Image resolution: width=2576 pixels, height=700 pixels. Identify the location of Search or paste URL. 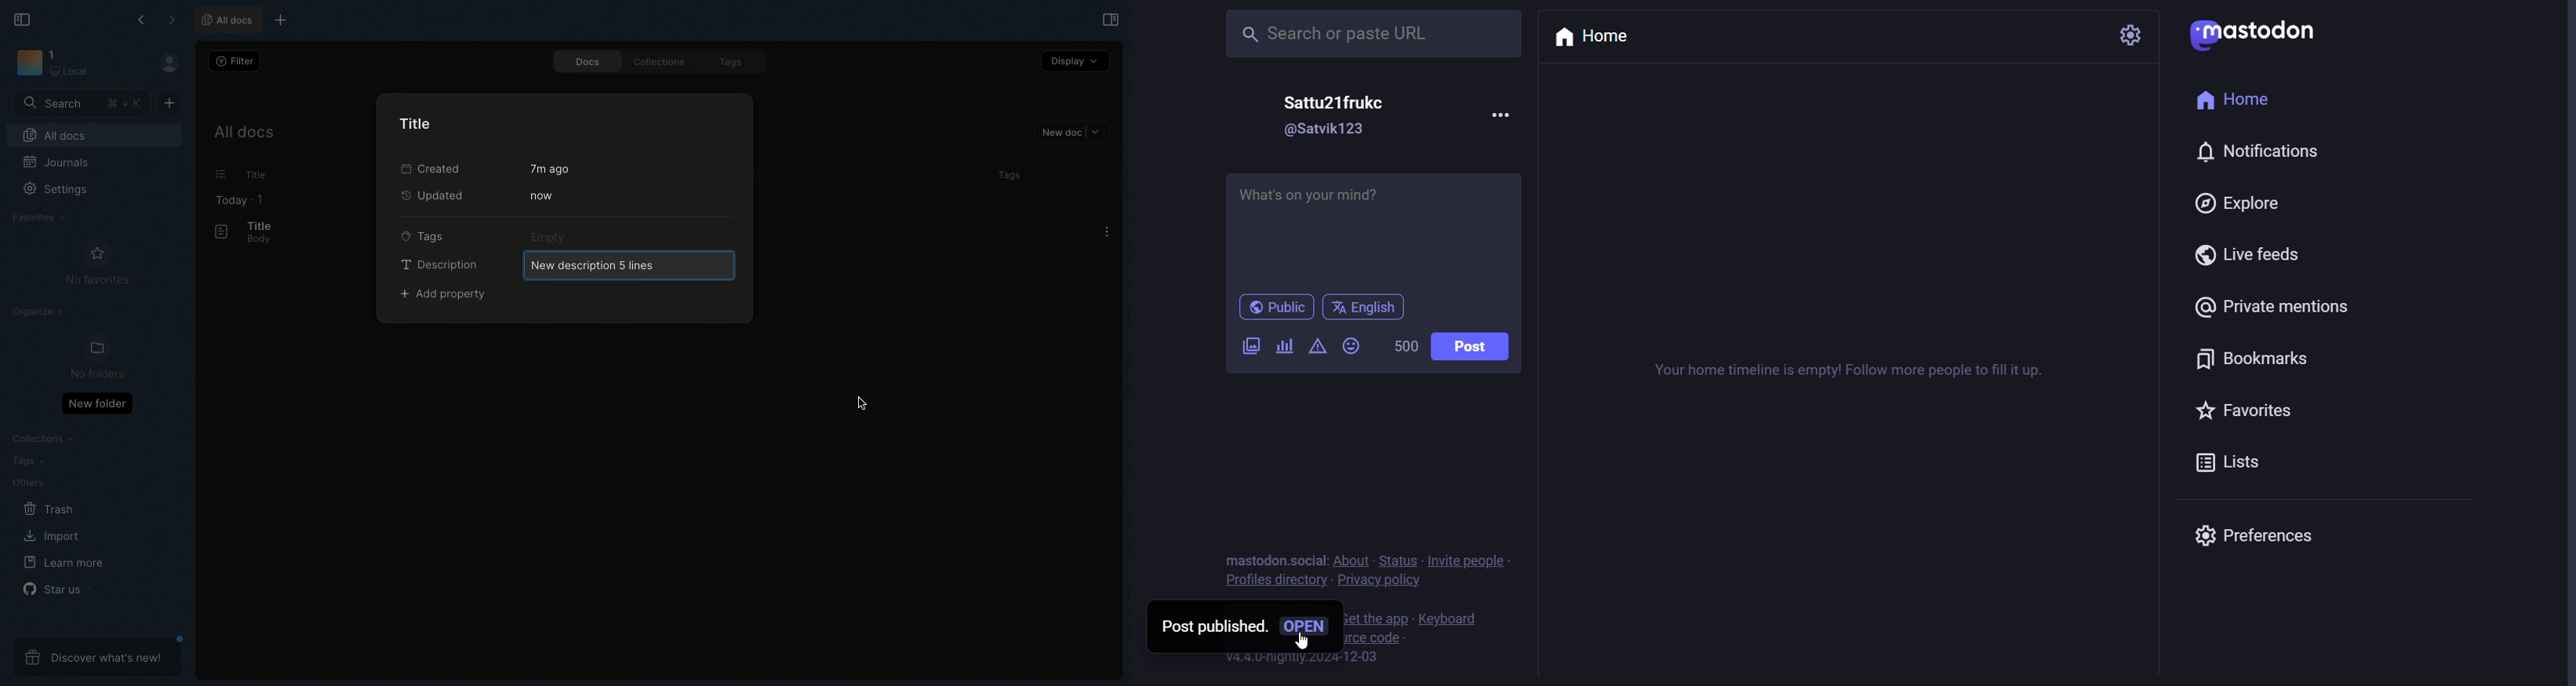
(1380, 33).